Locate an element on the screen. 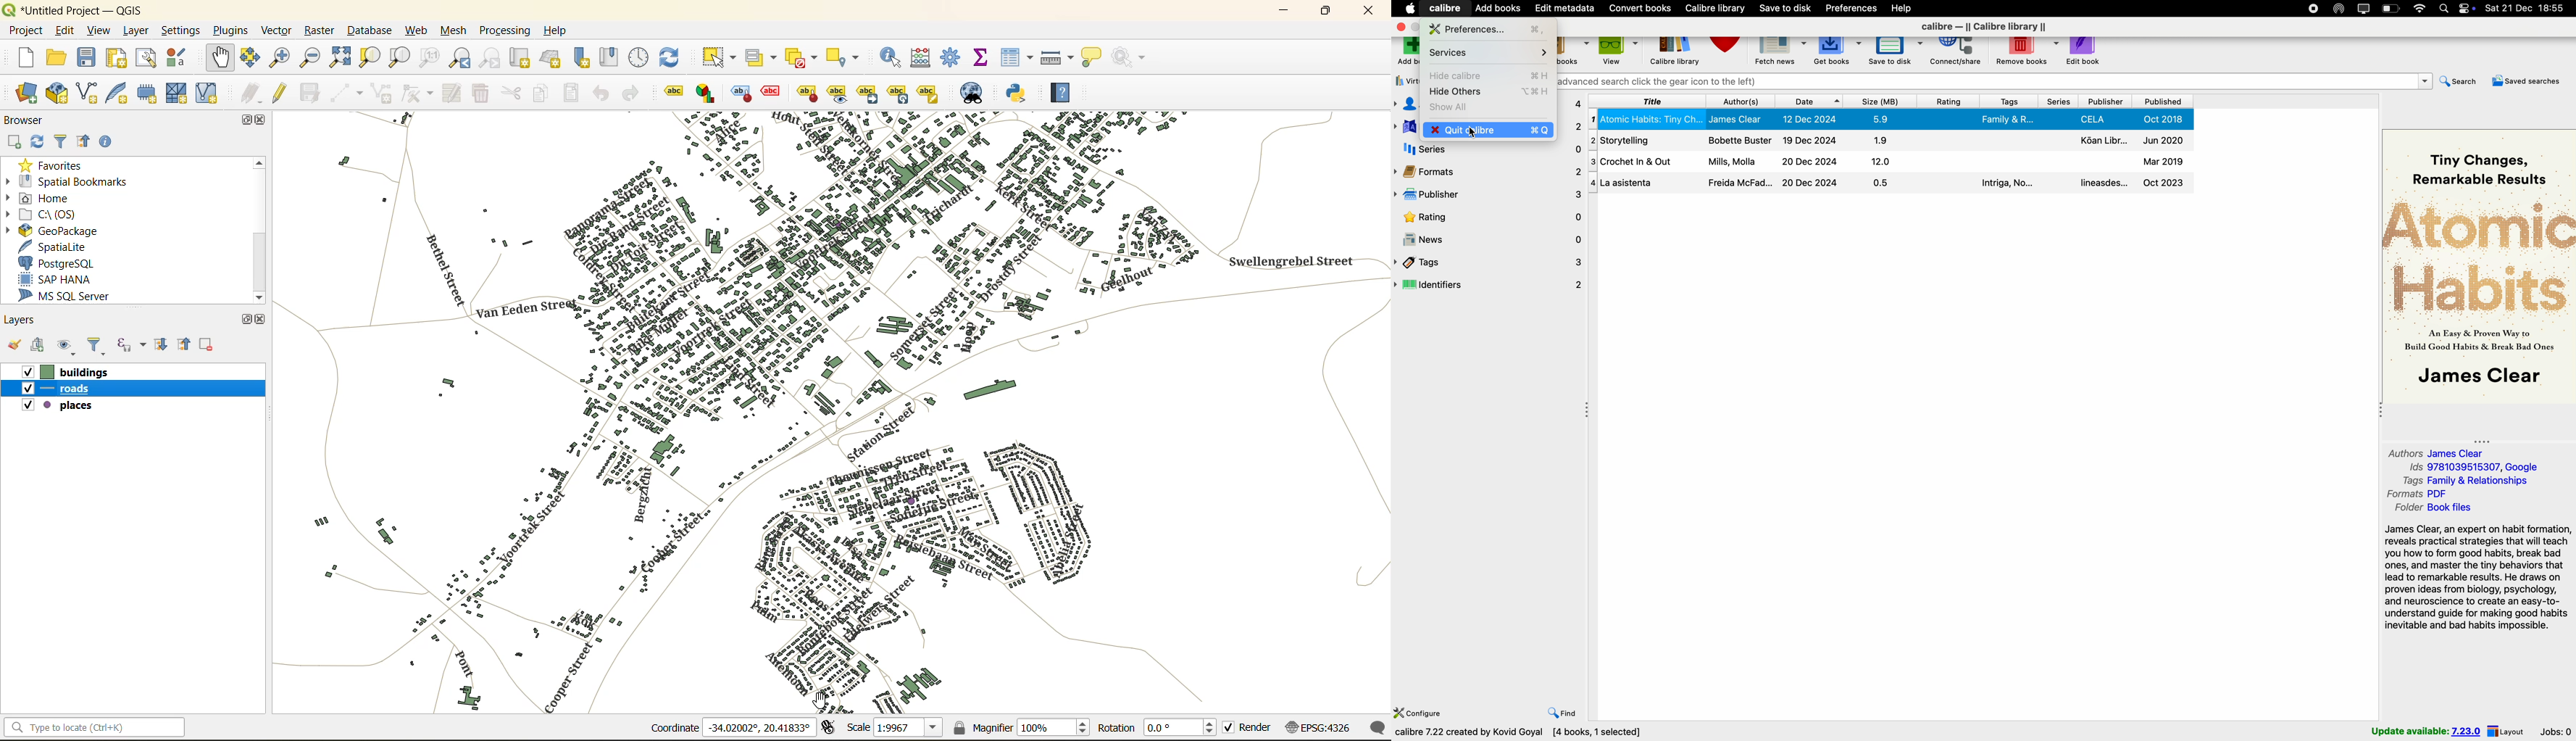  vertex tools is located at coordinates (417, 95).